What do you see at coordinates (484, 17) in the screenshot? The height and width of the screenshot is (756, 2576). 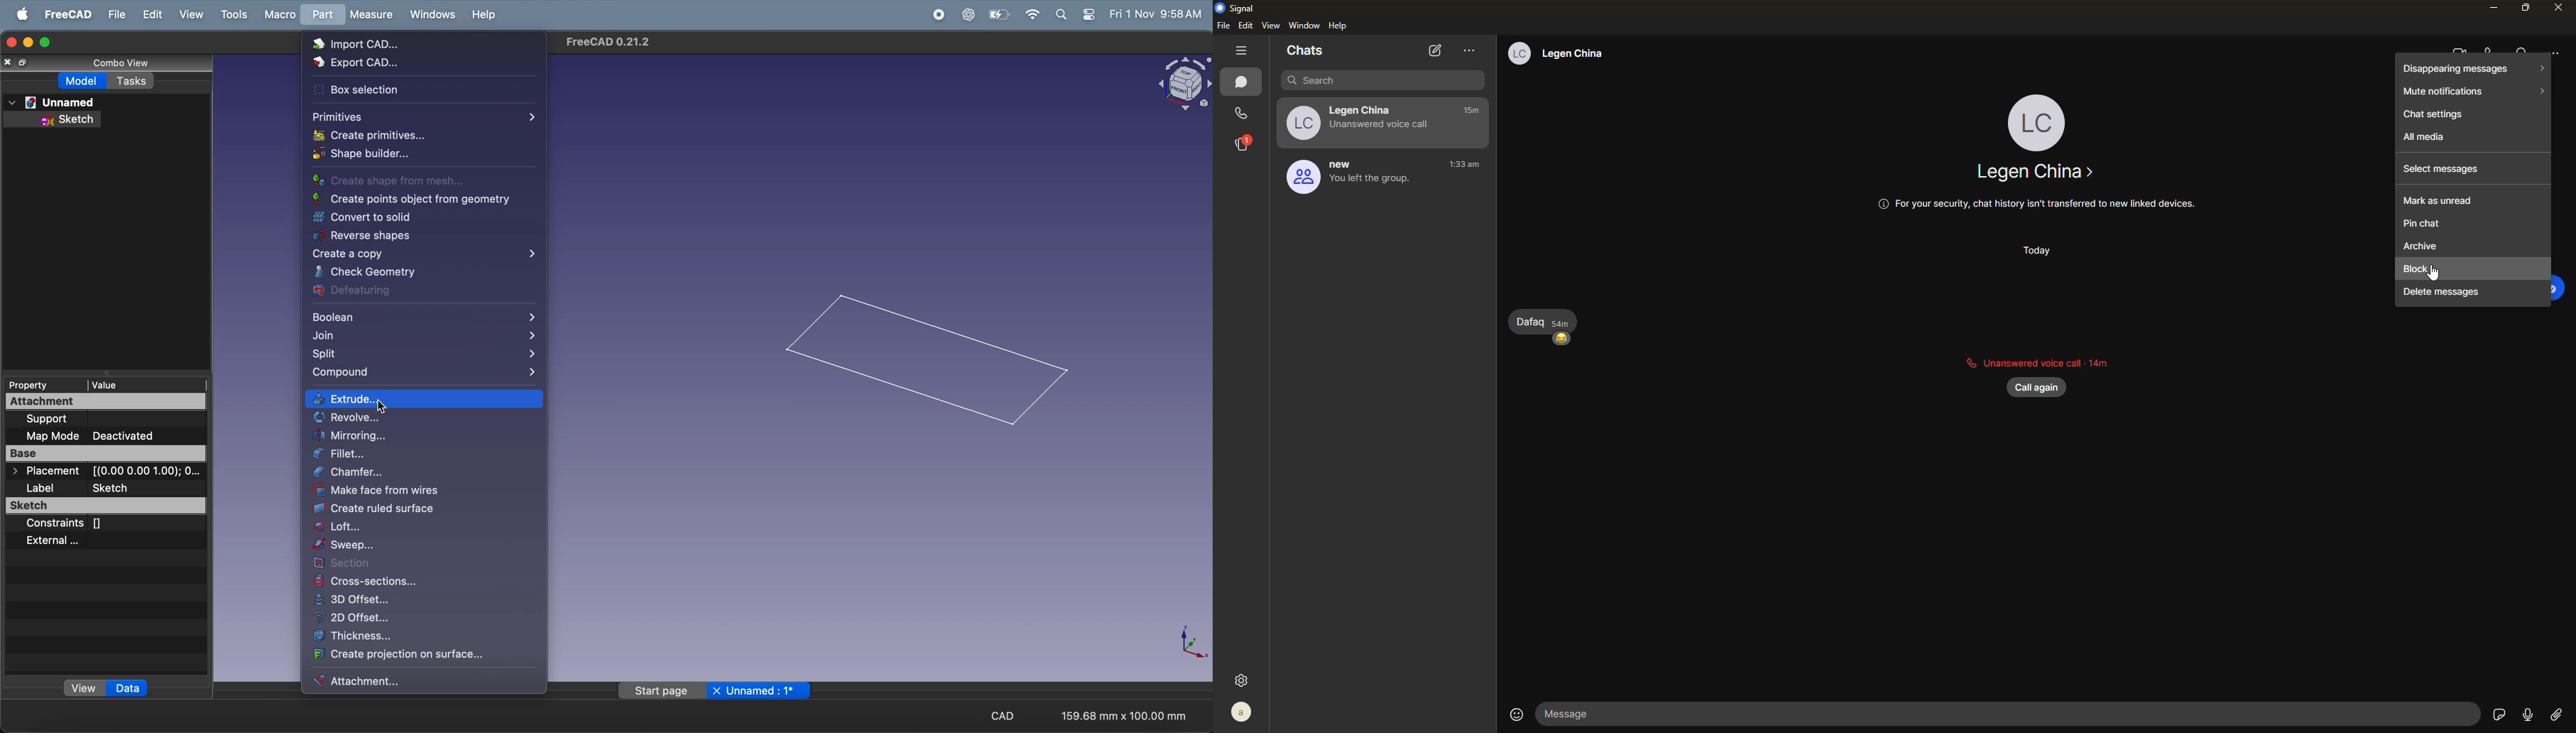 I see `help` at bounding box center [484, 17].